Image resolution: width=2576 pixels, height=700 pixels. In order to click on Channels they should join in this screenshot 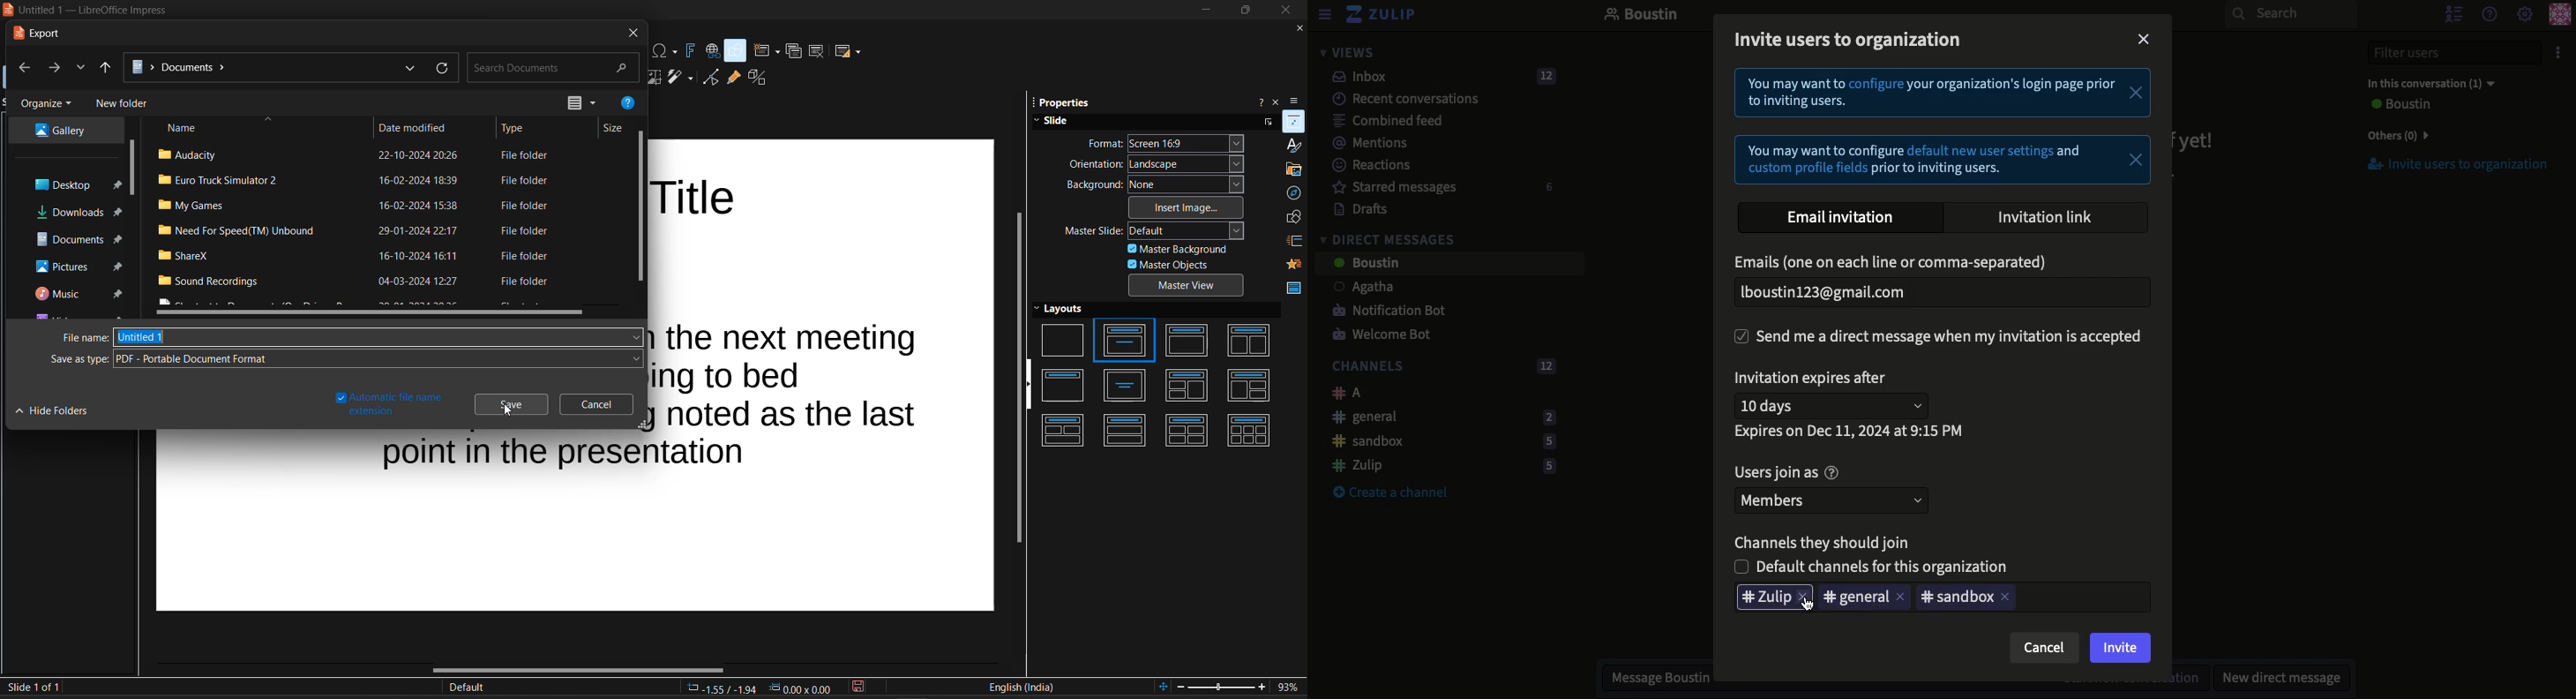, I will do `click(1828, 541)`.